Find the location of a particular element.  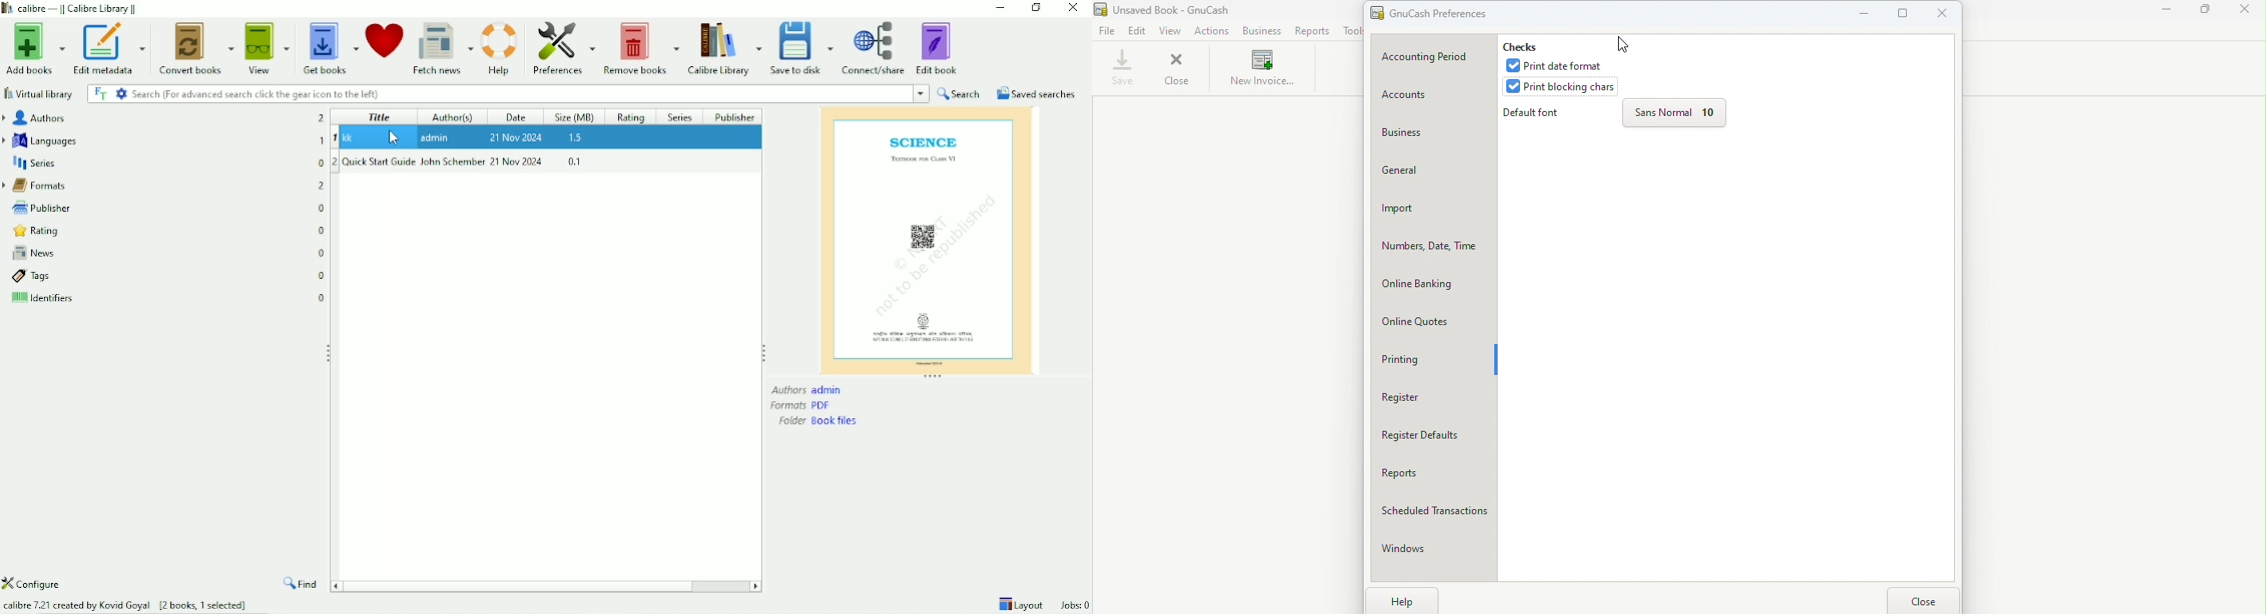

Series is located at coordinates (34, 164).